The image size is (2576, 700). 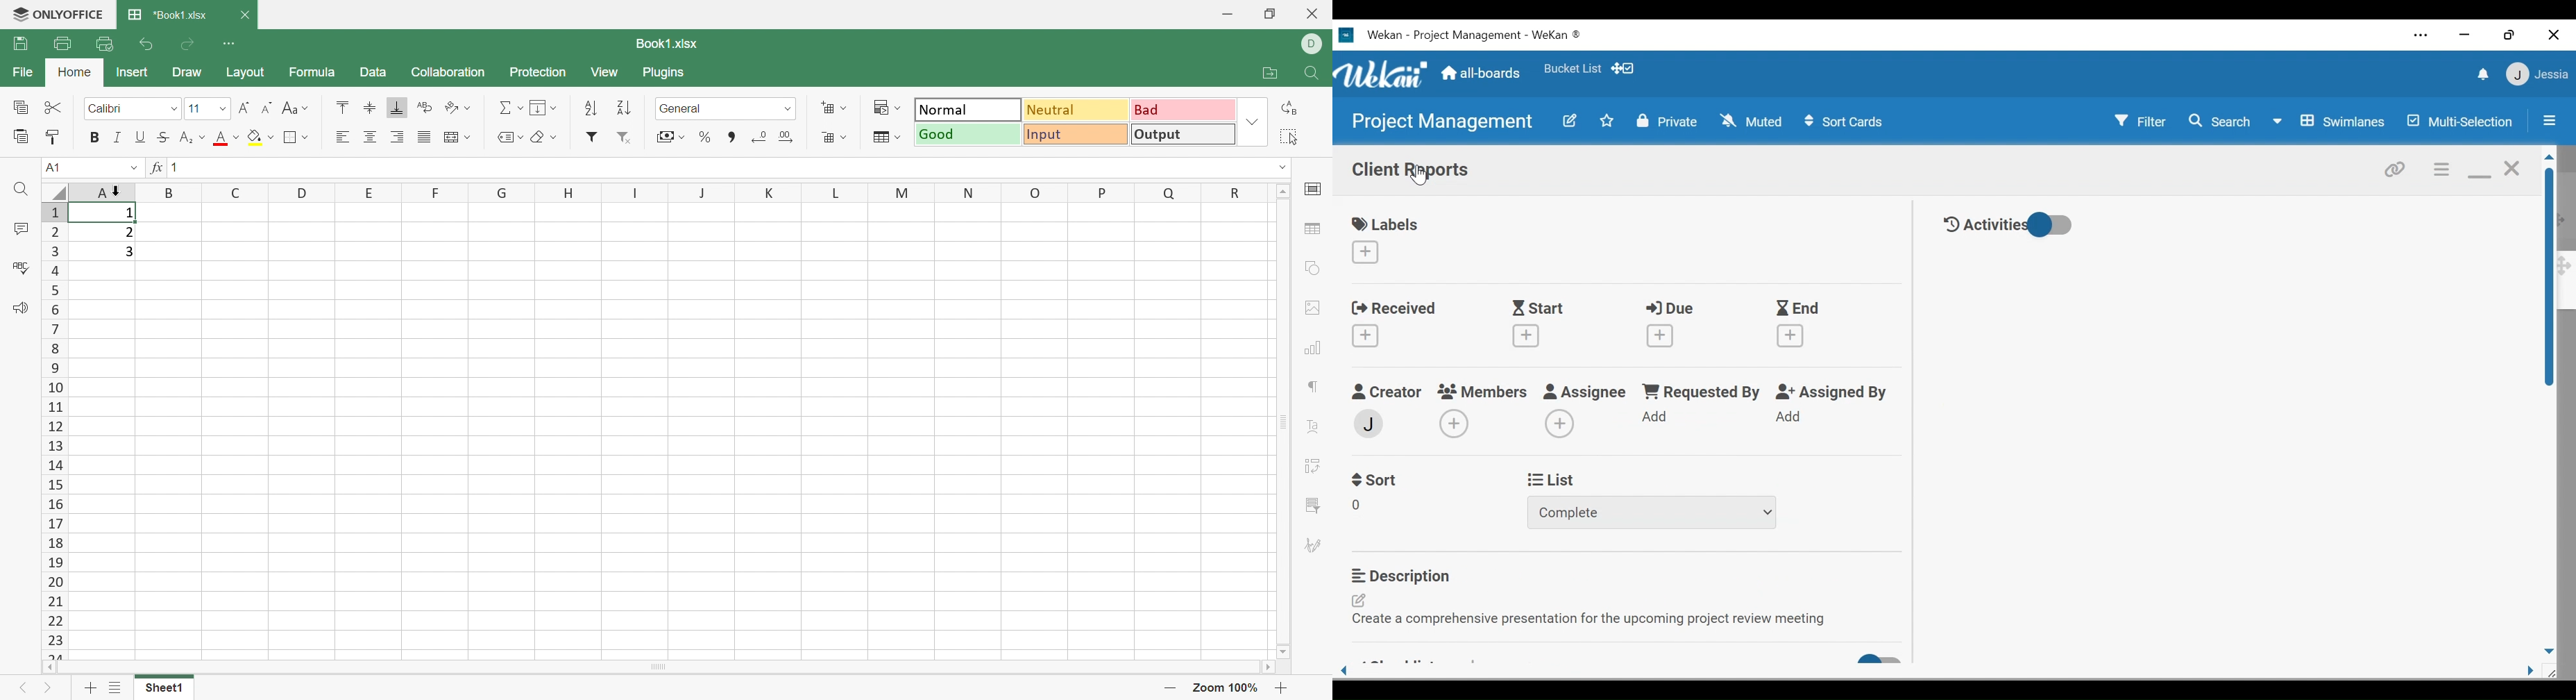 I want to click on Spell checking, so click(x=23, y=269).